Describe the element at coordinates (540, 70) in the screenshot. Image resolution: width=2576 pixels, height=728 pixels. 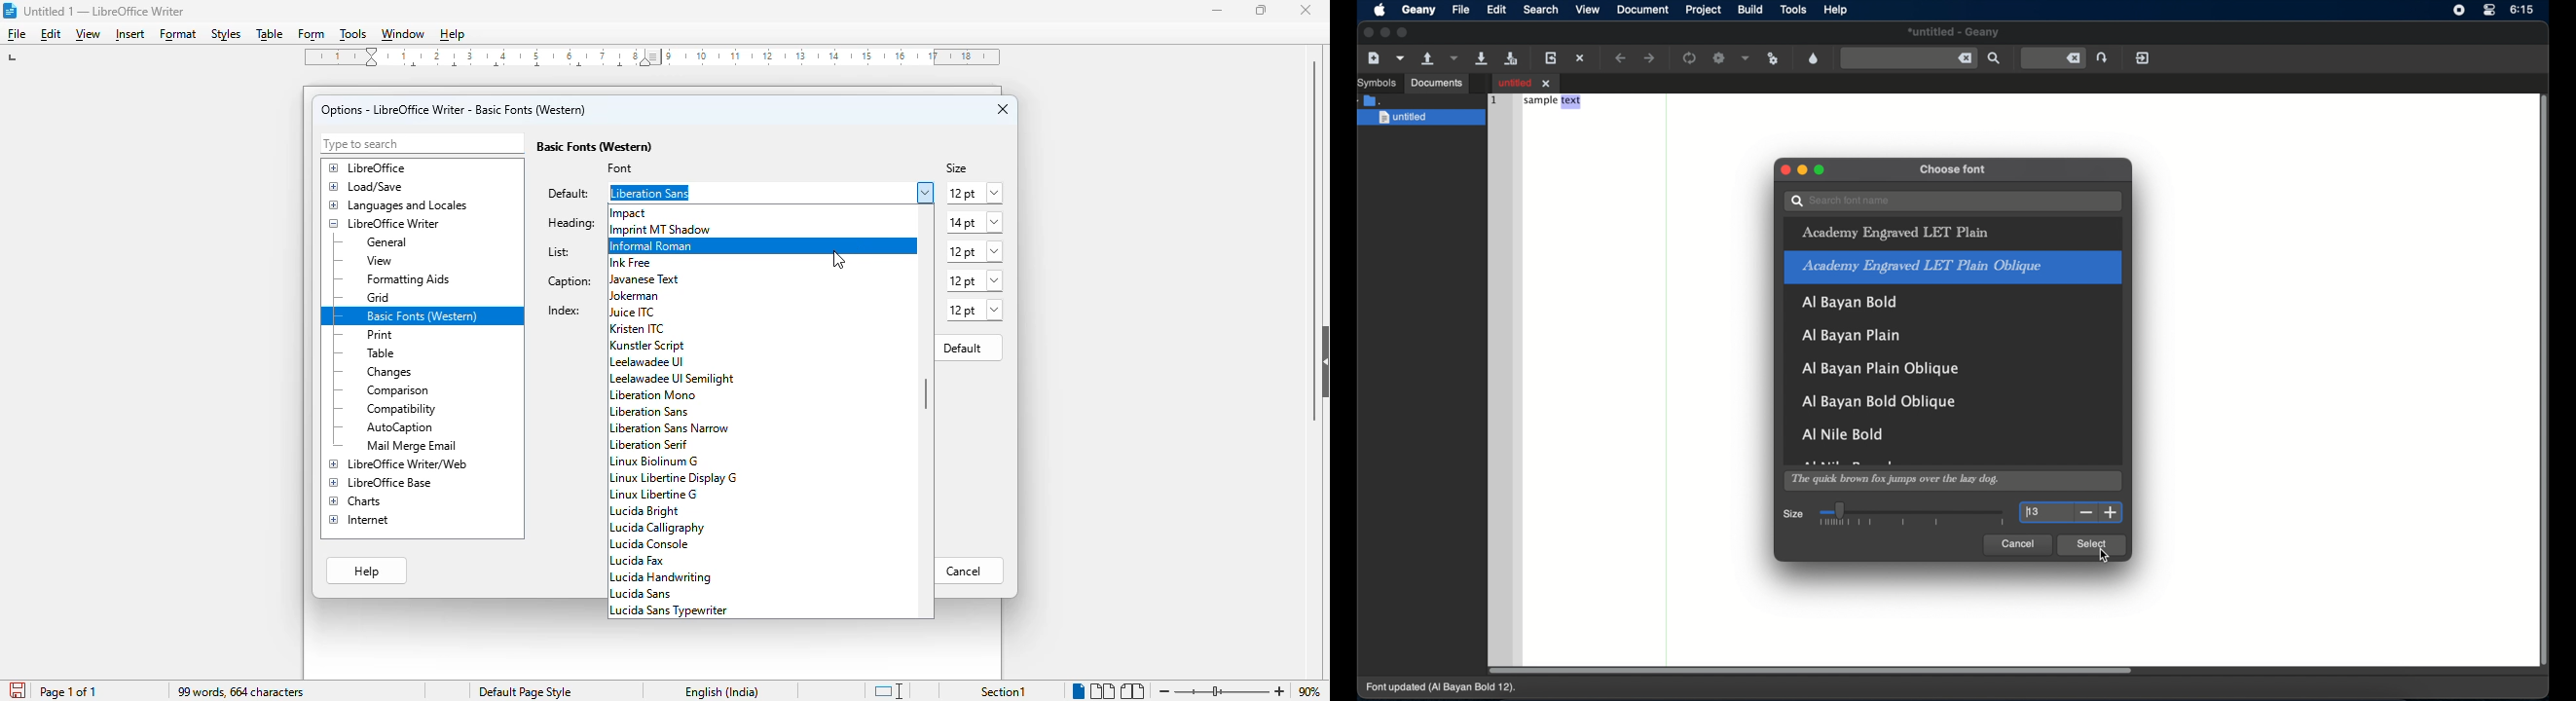
I see `center tab` at that location.